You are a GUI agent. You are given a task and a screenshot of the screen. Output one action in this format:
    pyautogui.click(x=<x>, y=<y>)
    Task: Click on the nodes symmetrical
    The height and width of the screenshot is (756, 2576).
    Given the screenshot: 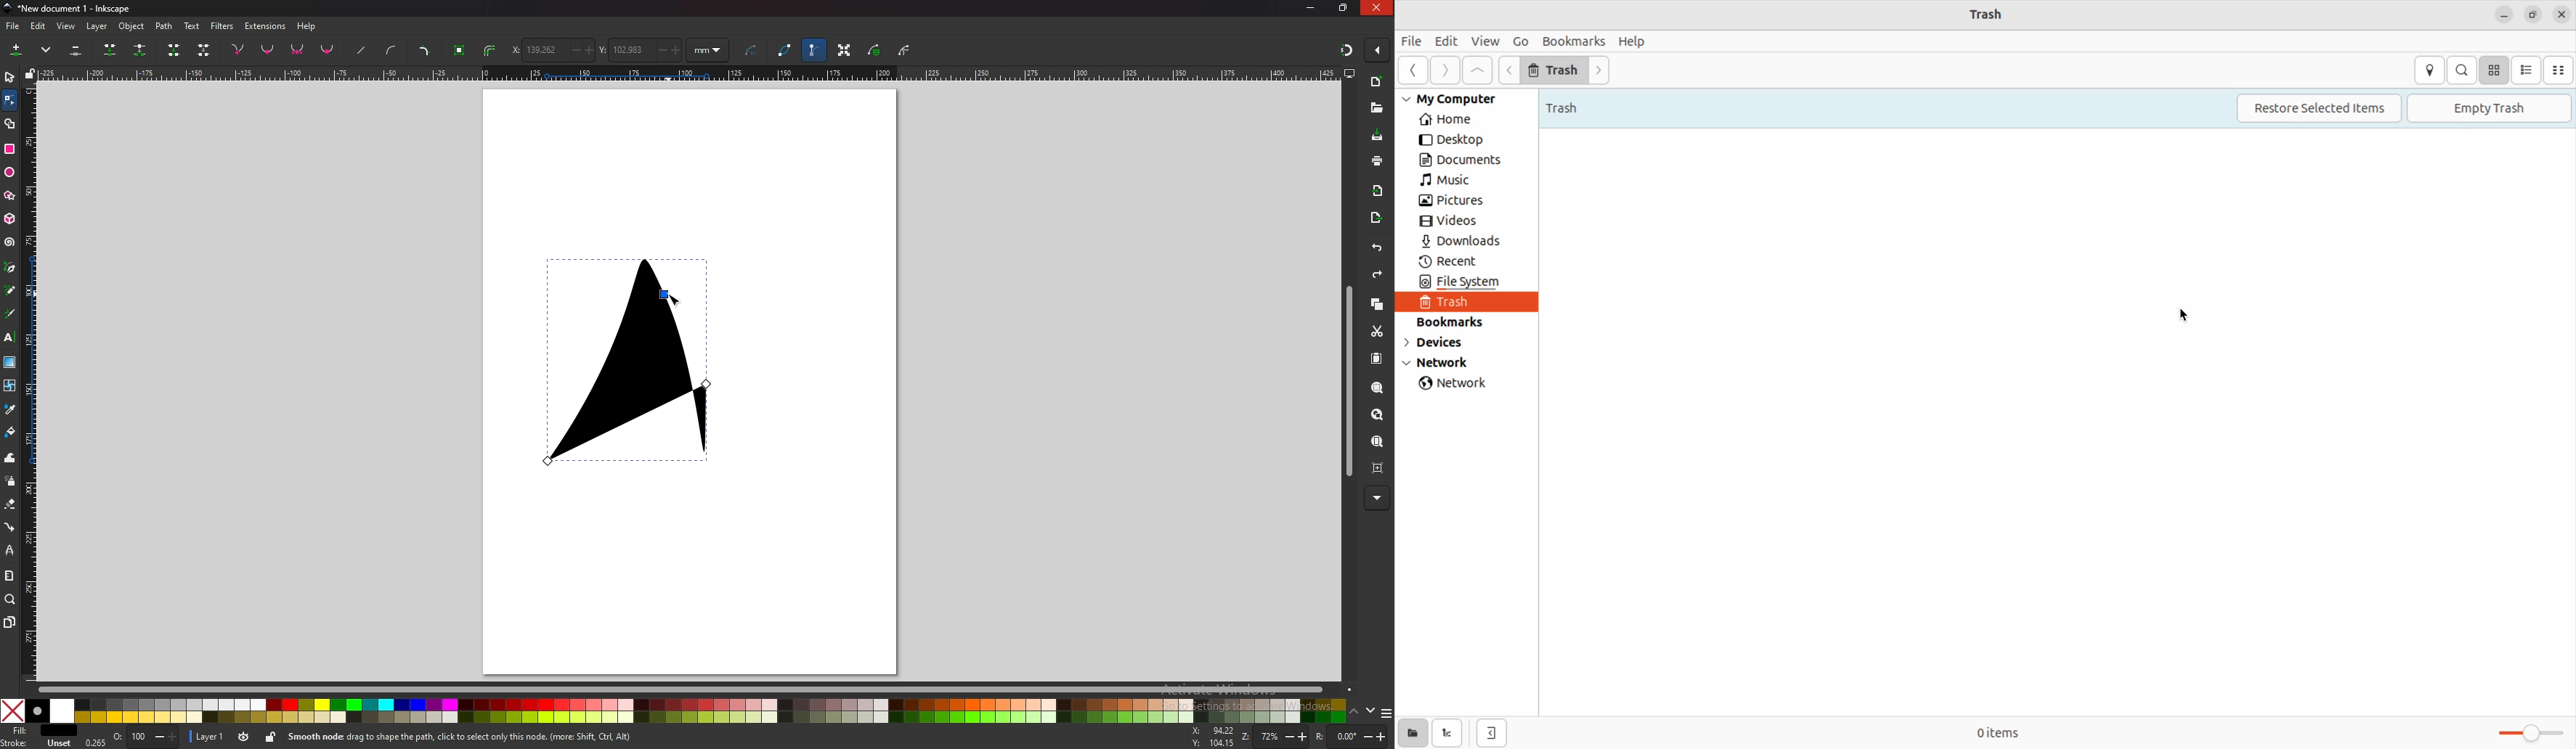 What is the action you would take?
    pyautogui.click(x=298, y=50)
    